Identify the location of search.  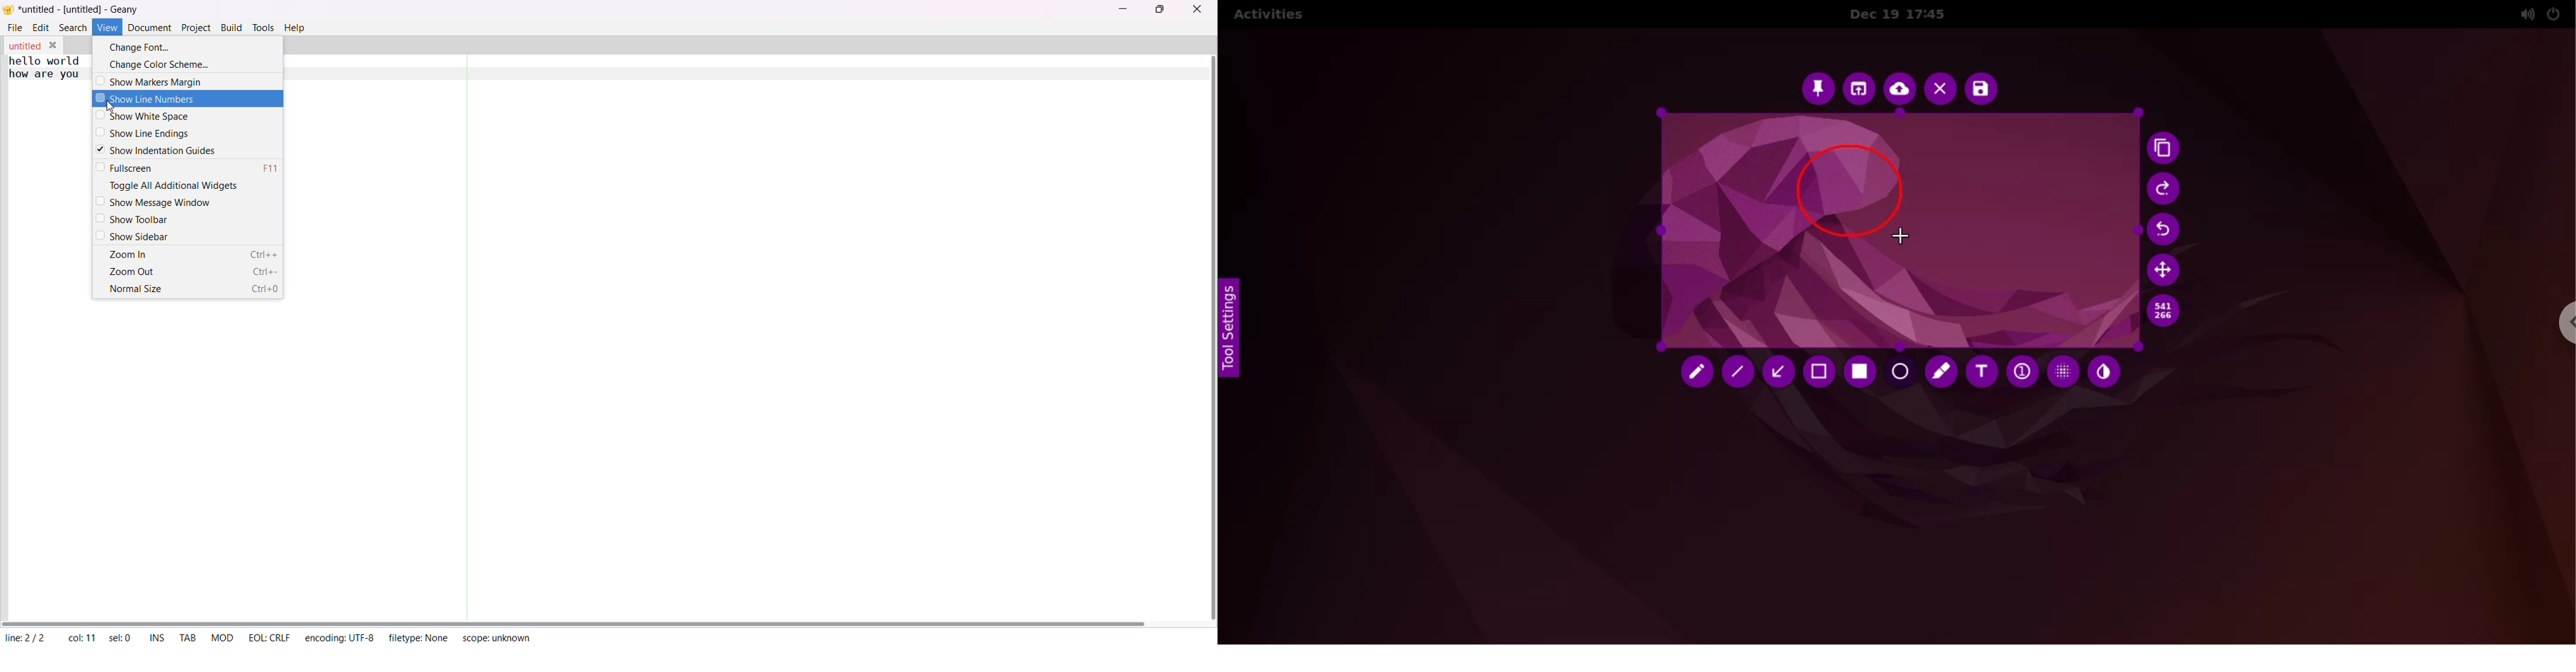
(74, 27).